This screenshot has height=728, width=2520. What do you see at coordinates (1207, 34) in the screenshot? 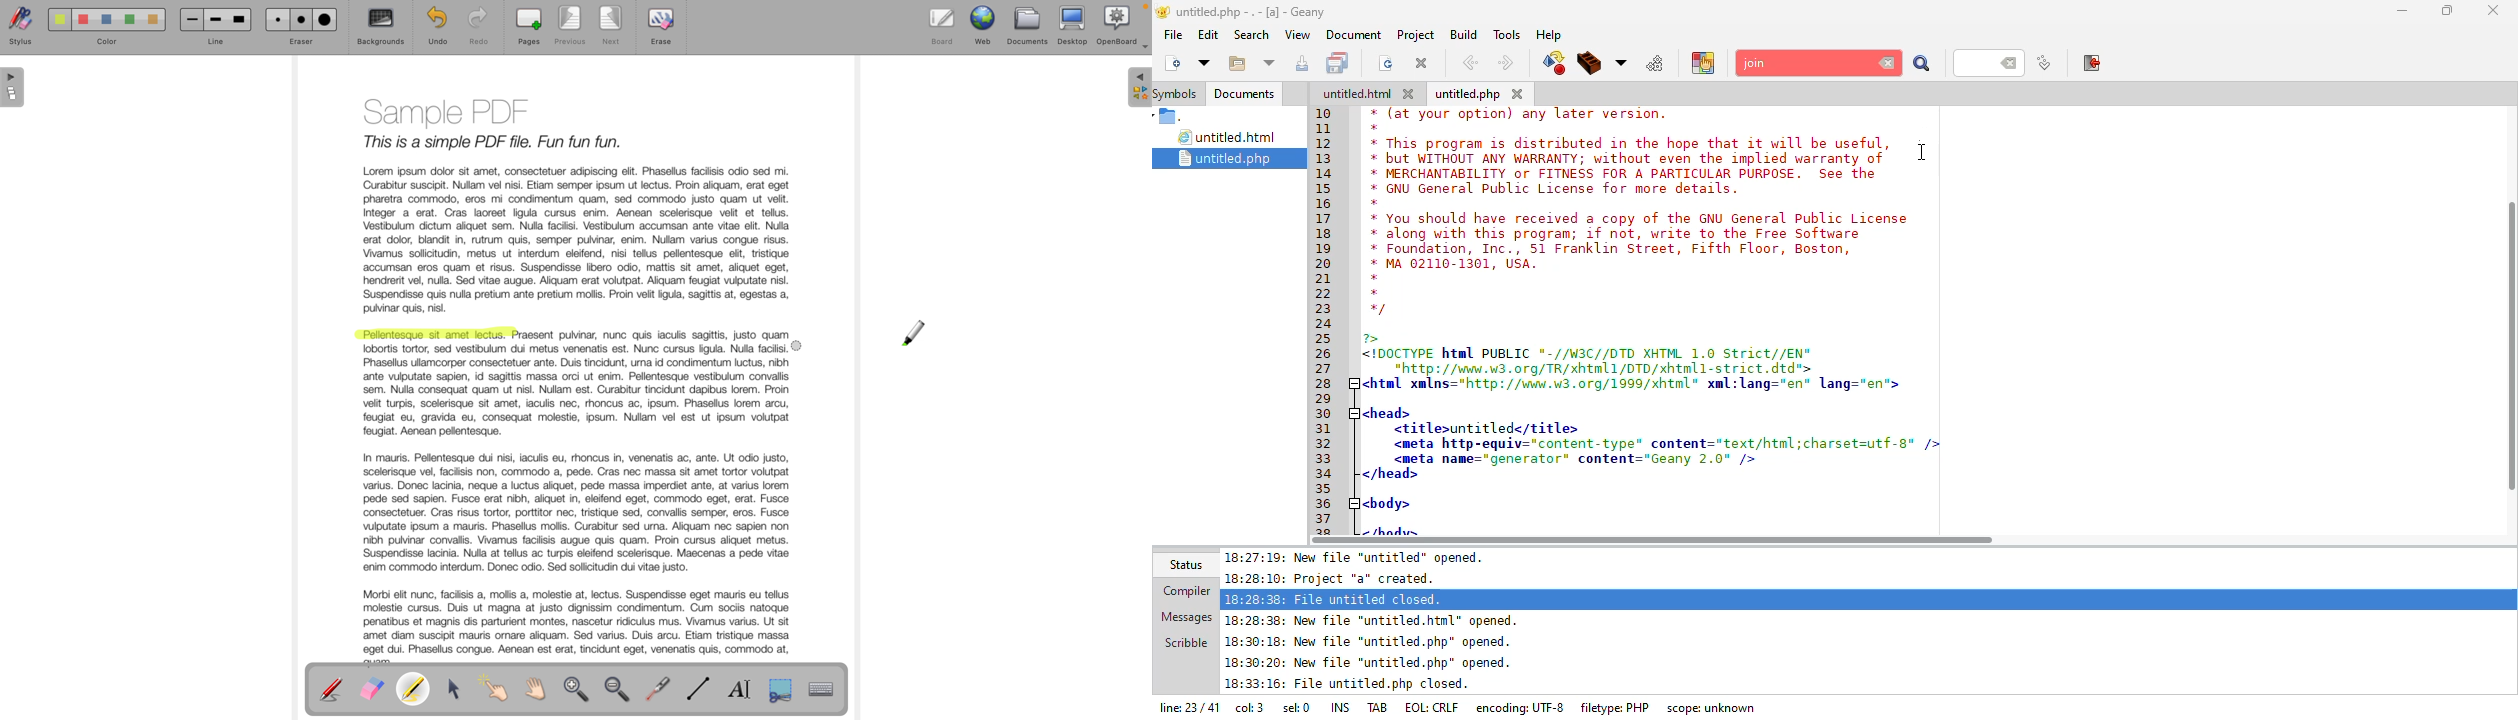
I see `edit` at bounding box center [1207, 34].